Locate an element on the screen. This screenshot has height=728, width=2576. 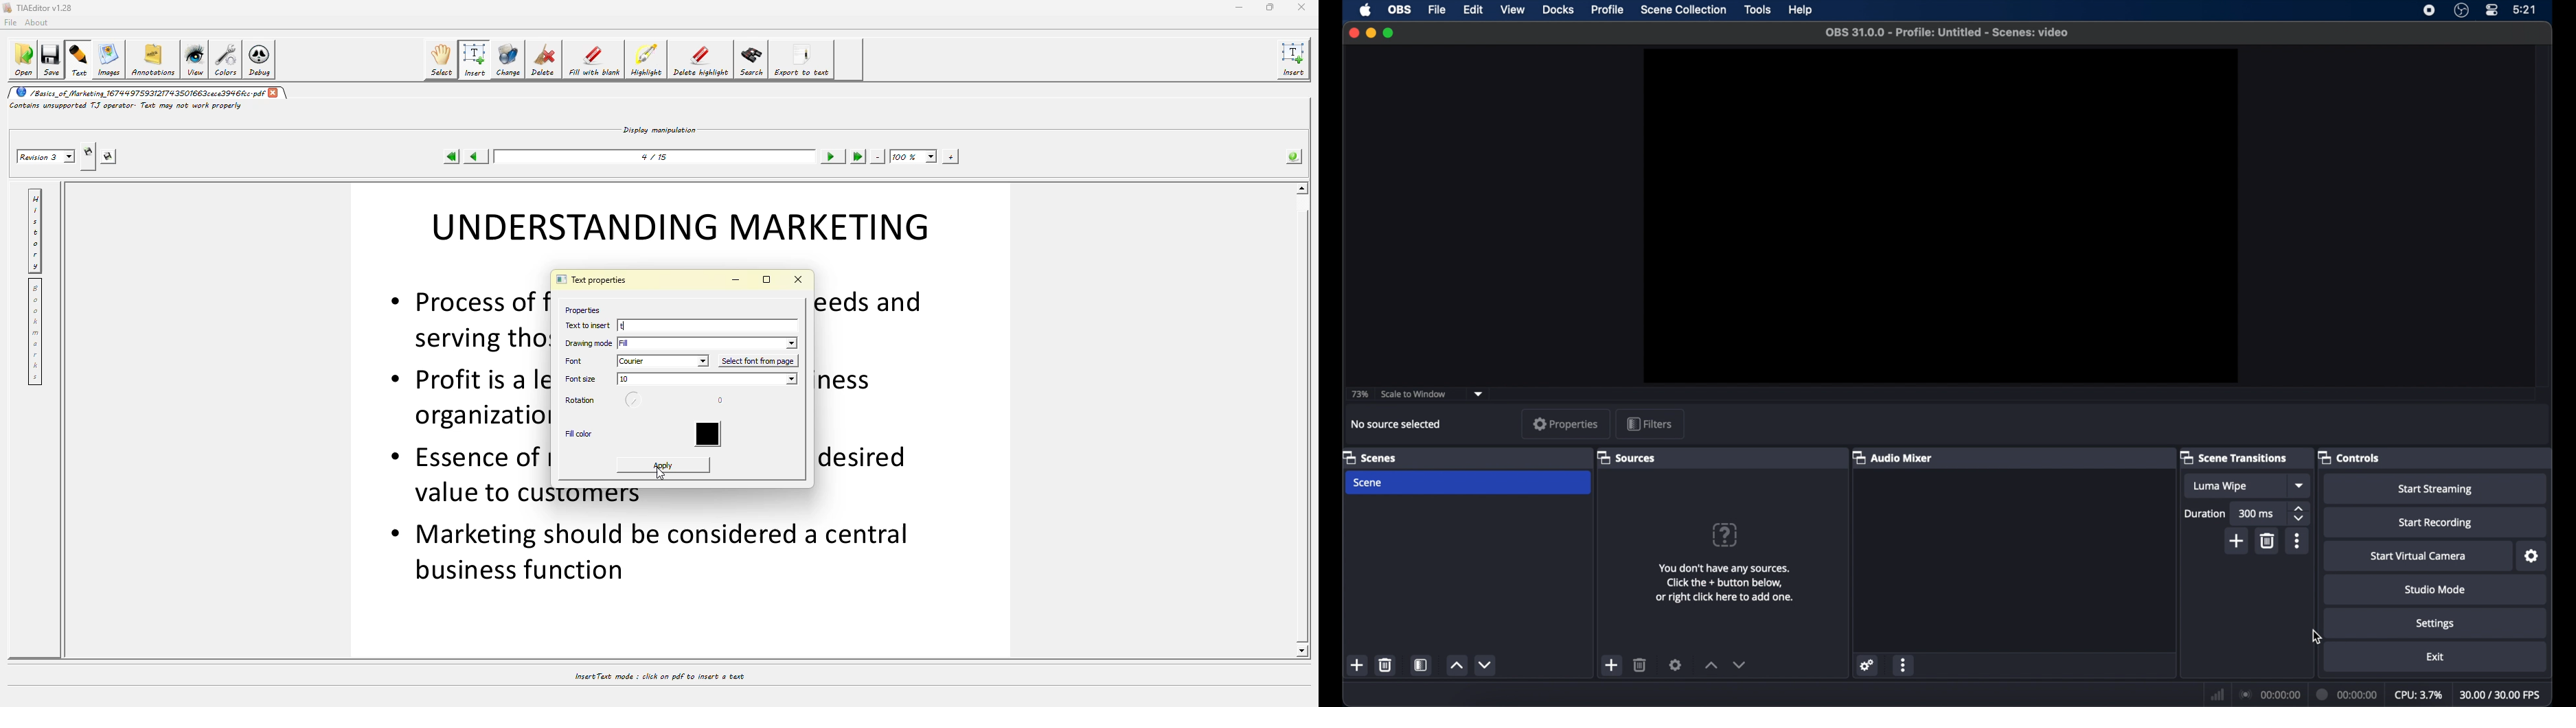
more options is located at coordinates (1904, 666).